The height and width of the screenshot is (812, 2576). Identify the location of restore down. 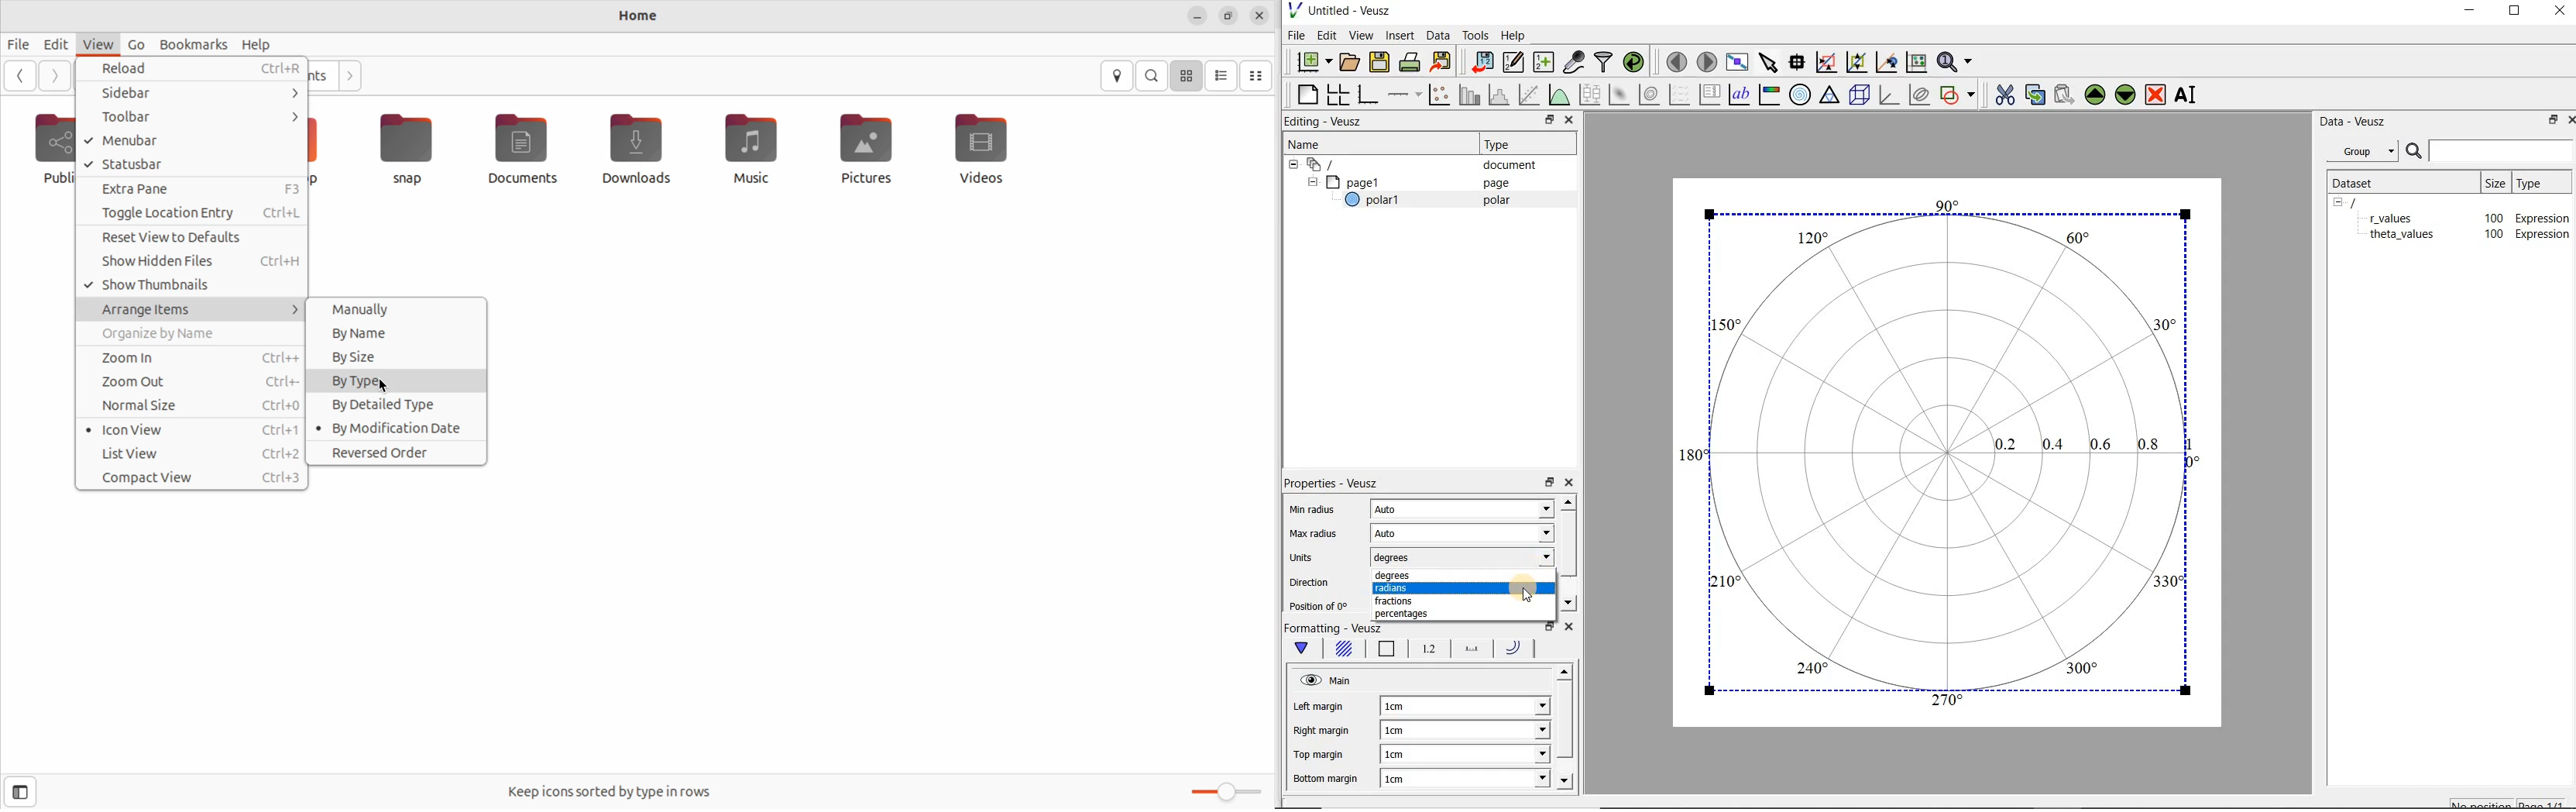
(1545, 122).